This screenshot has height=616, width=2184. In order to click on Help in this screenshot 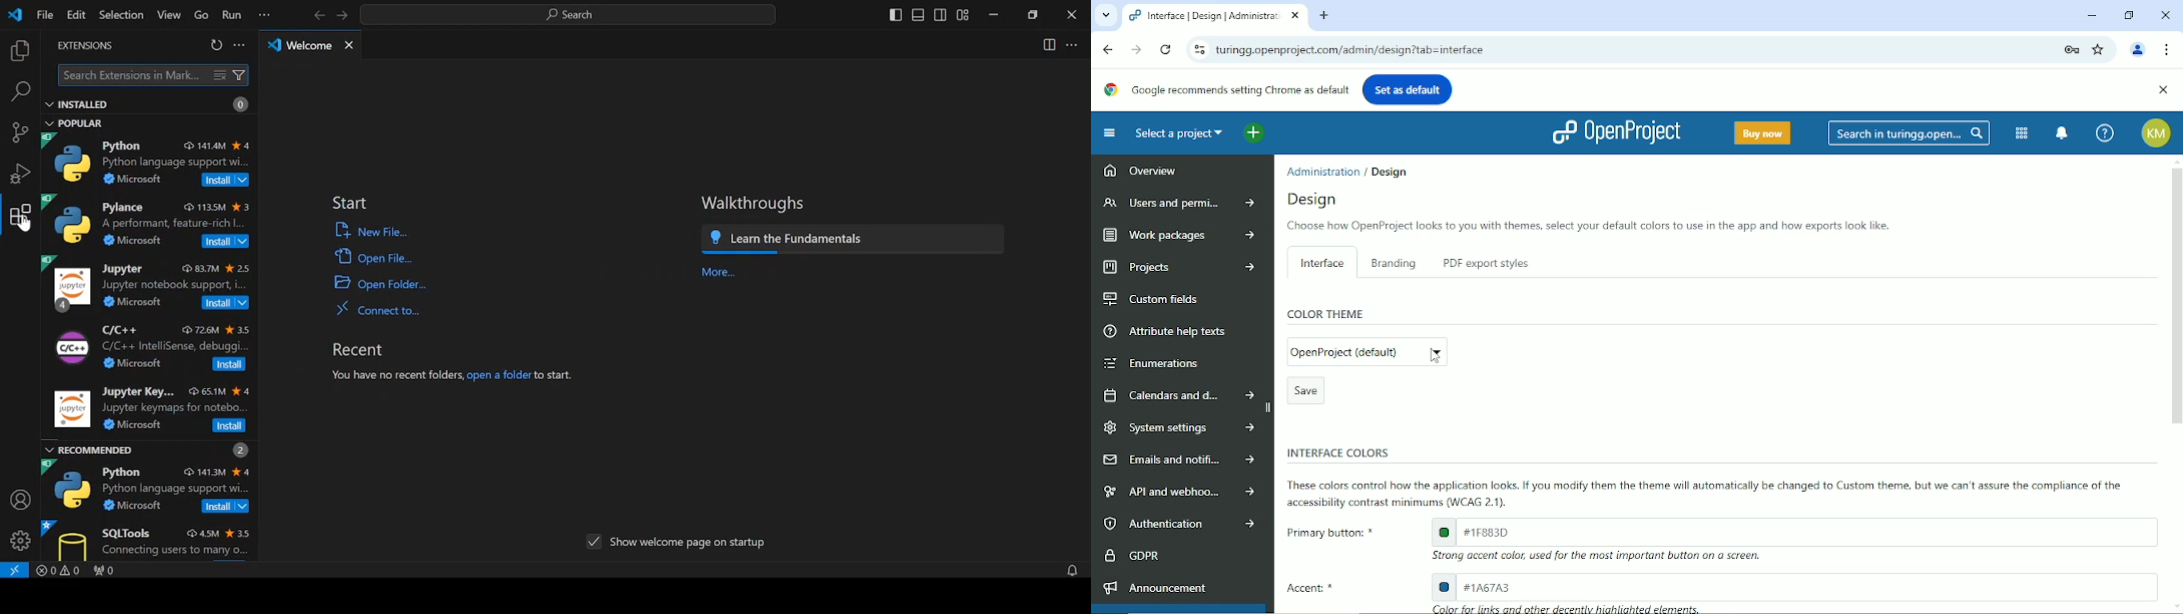, I will do `click(2104, 133)`.